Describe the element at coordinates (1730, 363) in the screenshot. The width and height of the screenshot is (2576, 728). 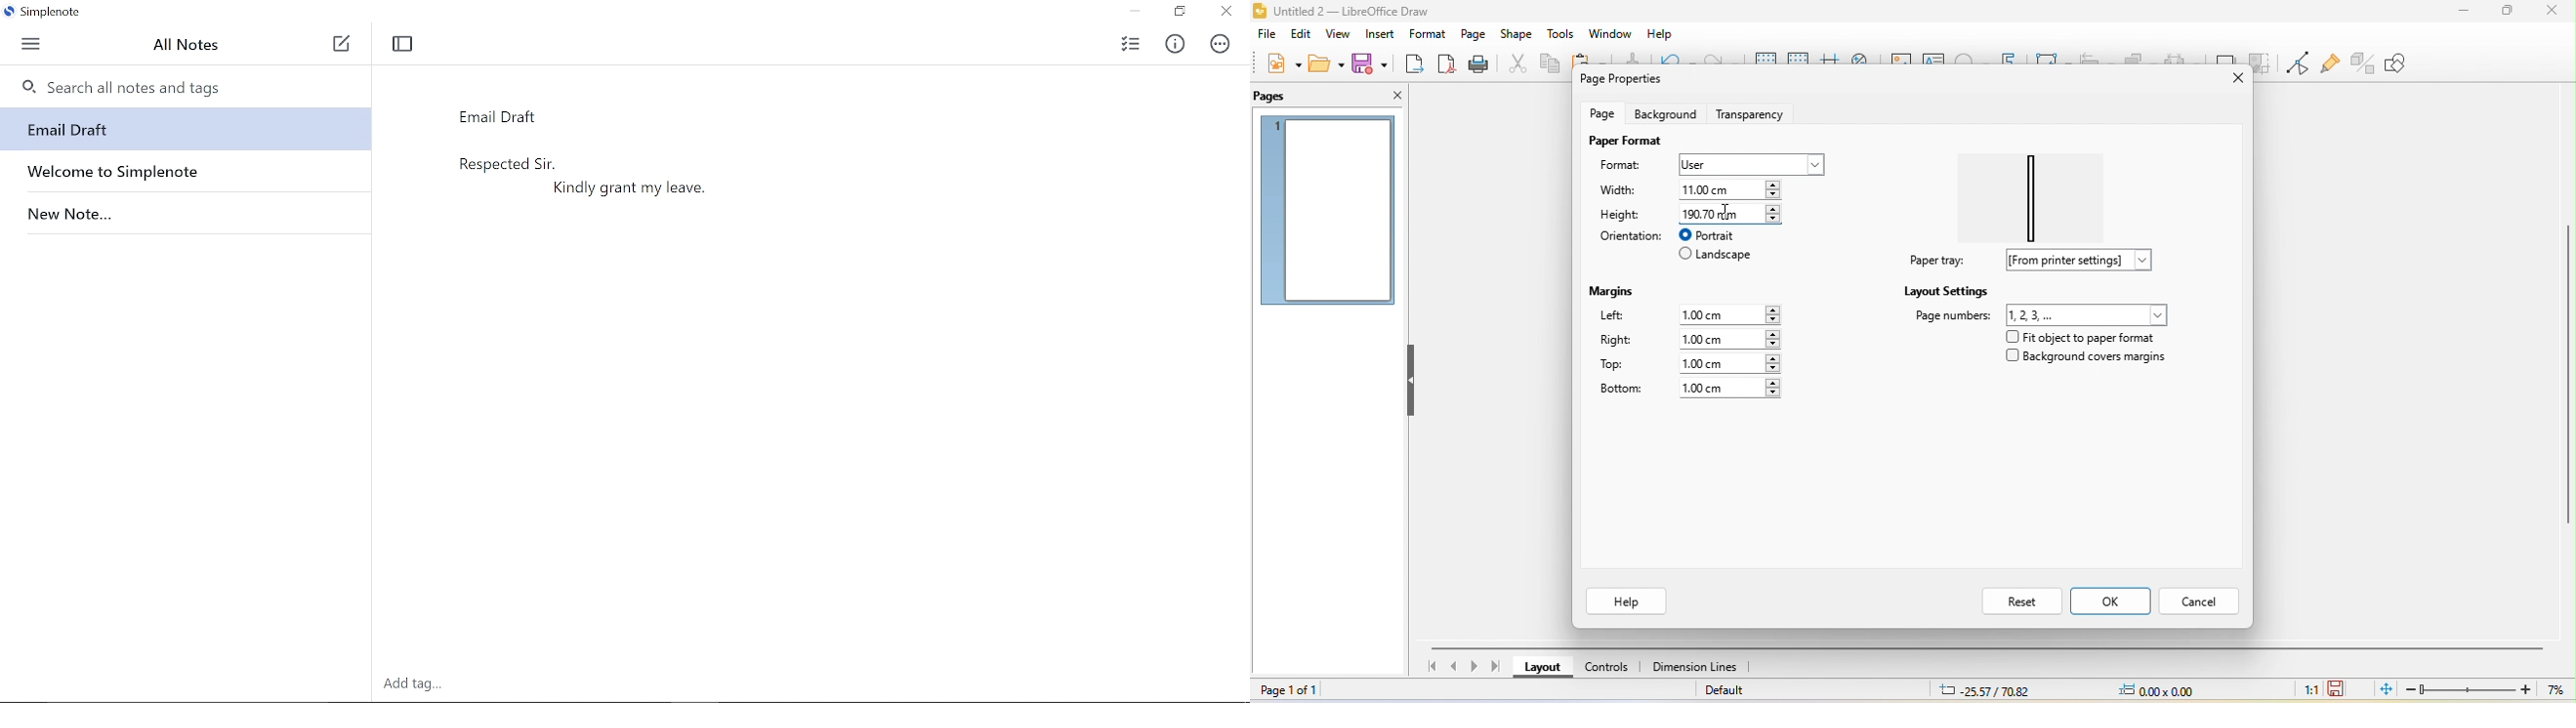
I see `1.00 cm` at that location.